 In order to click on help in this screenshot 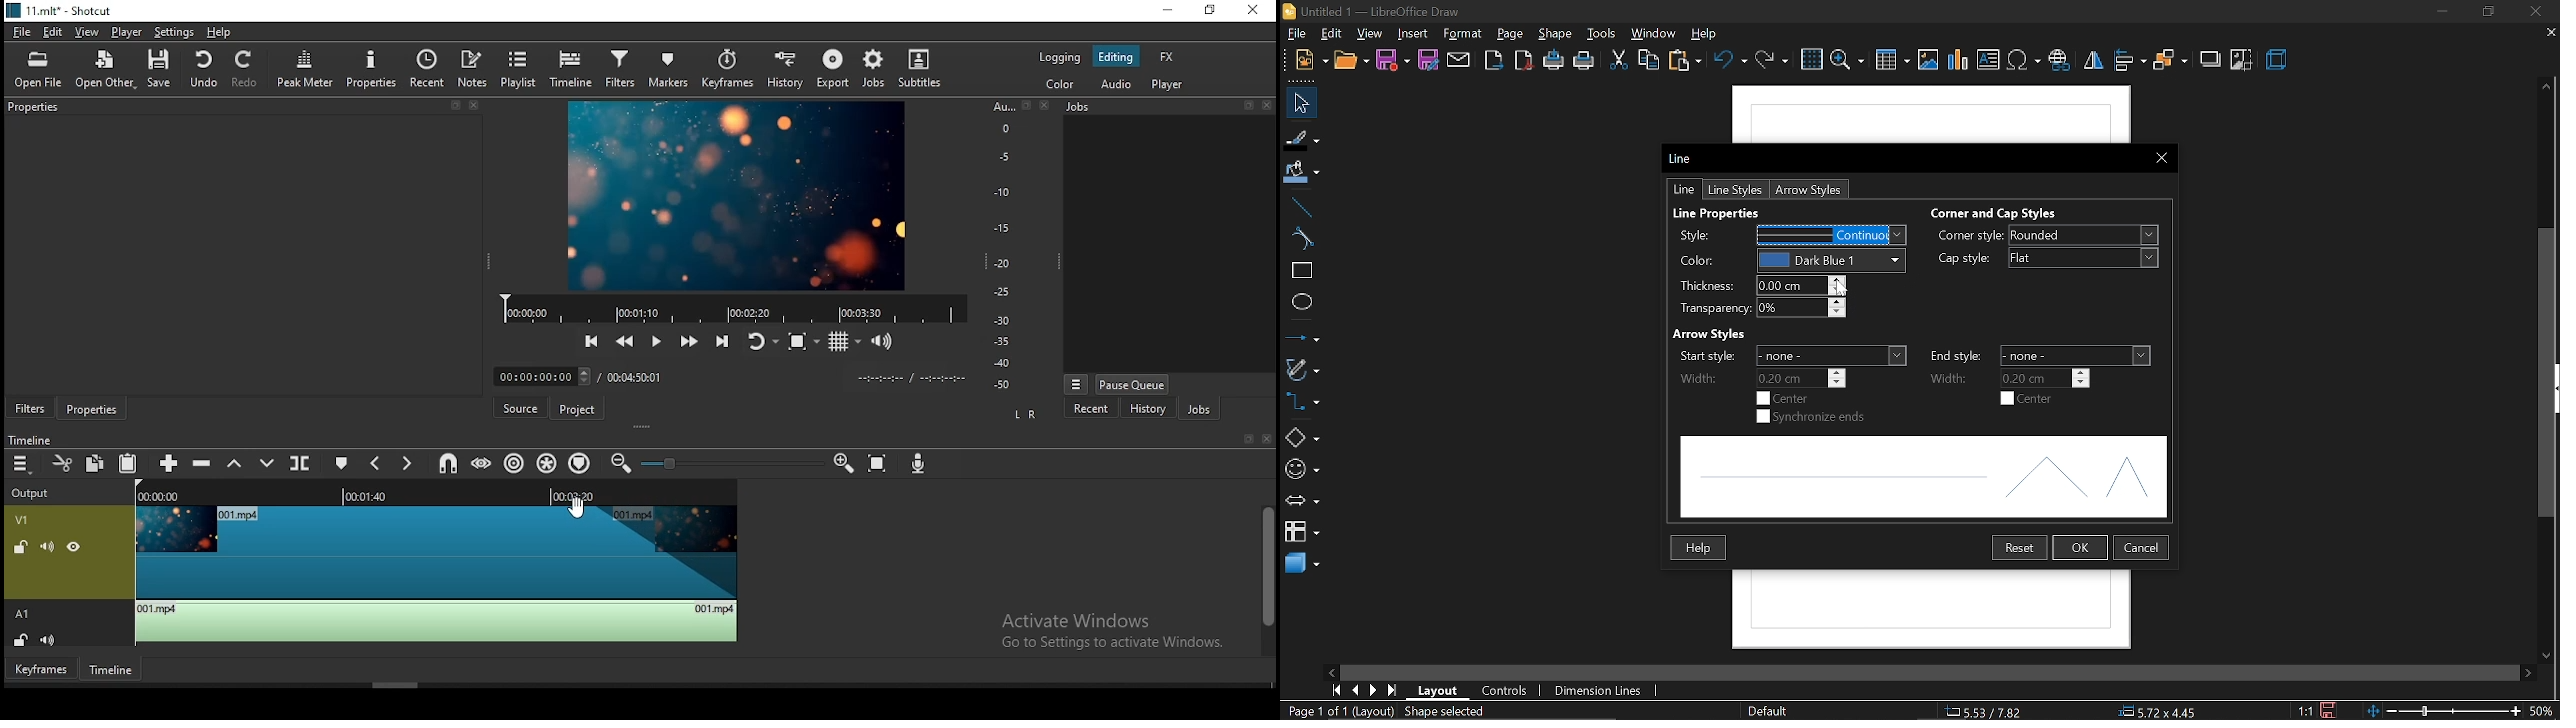, I will do `click(223, 32)`.